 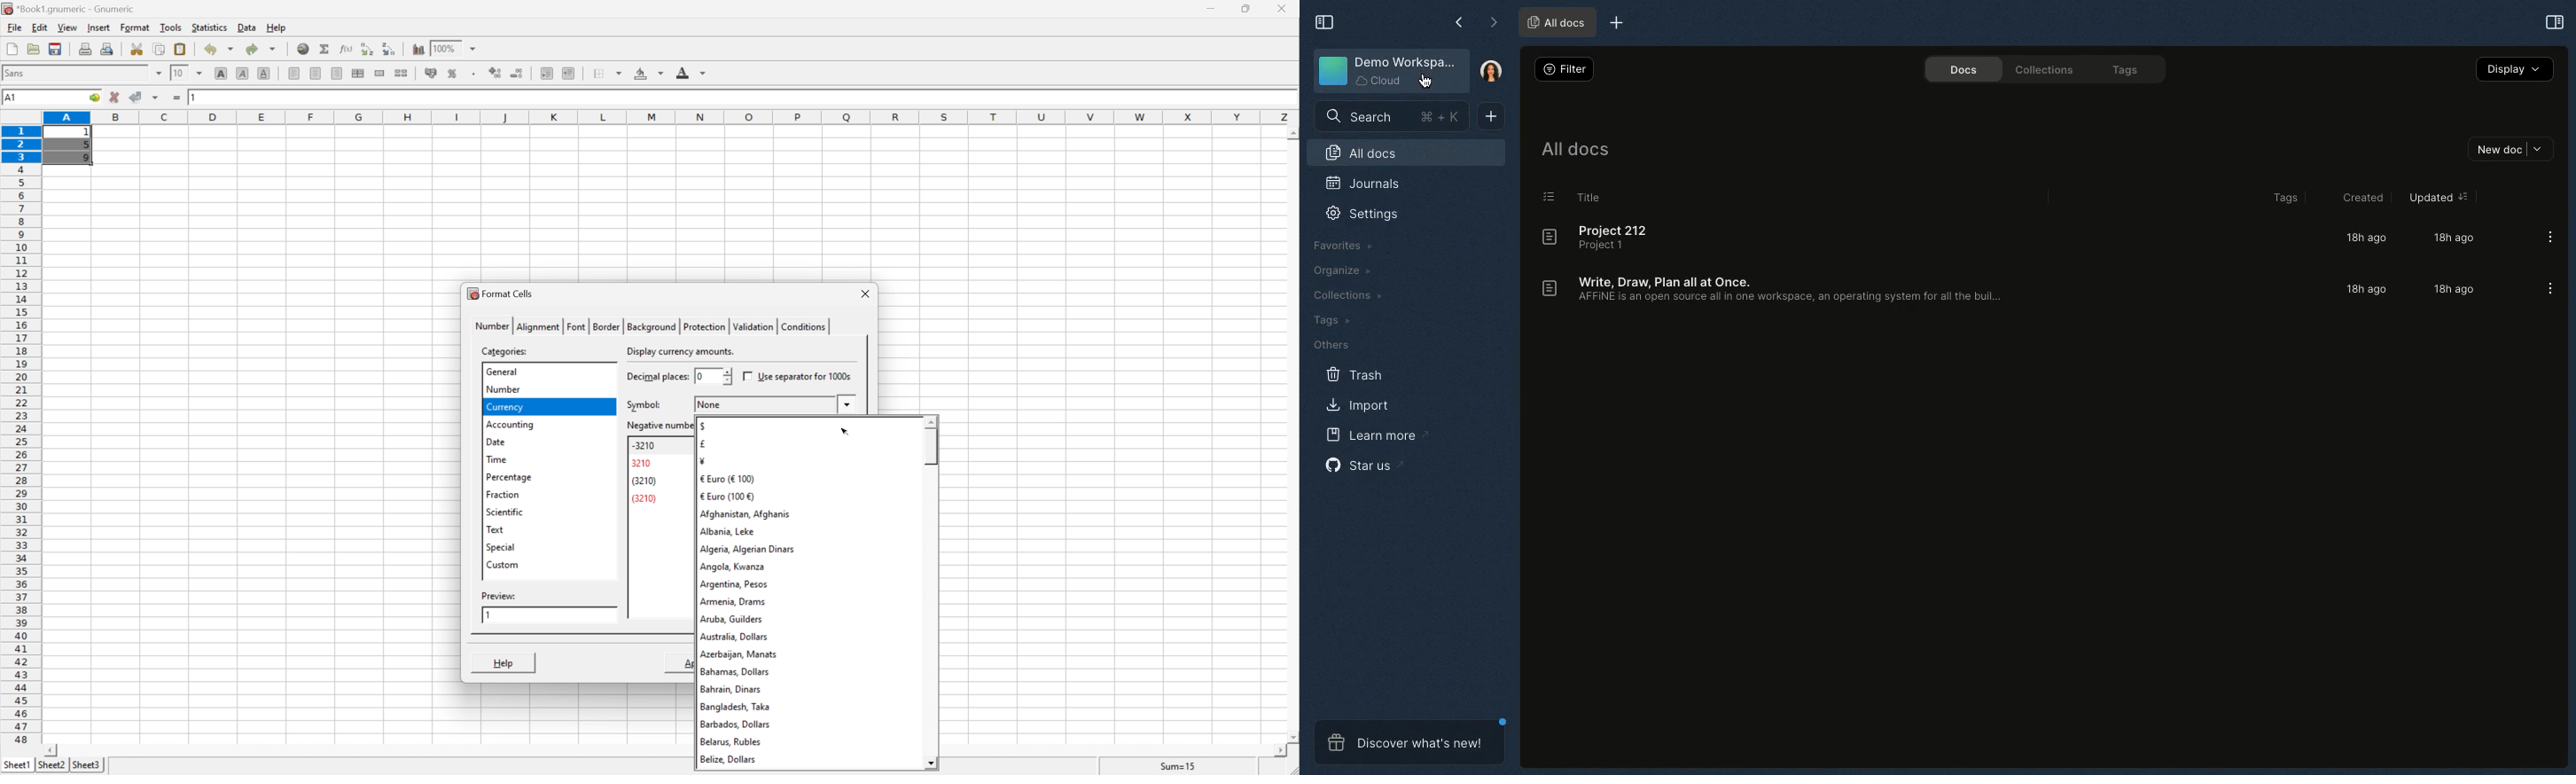 I want to click on underline, so click(x=266, y=74).